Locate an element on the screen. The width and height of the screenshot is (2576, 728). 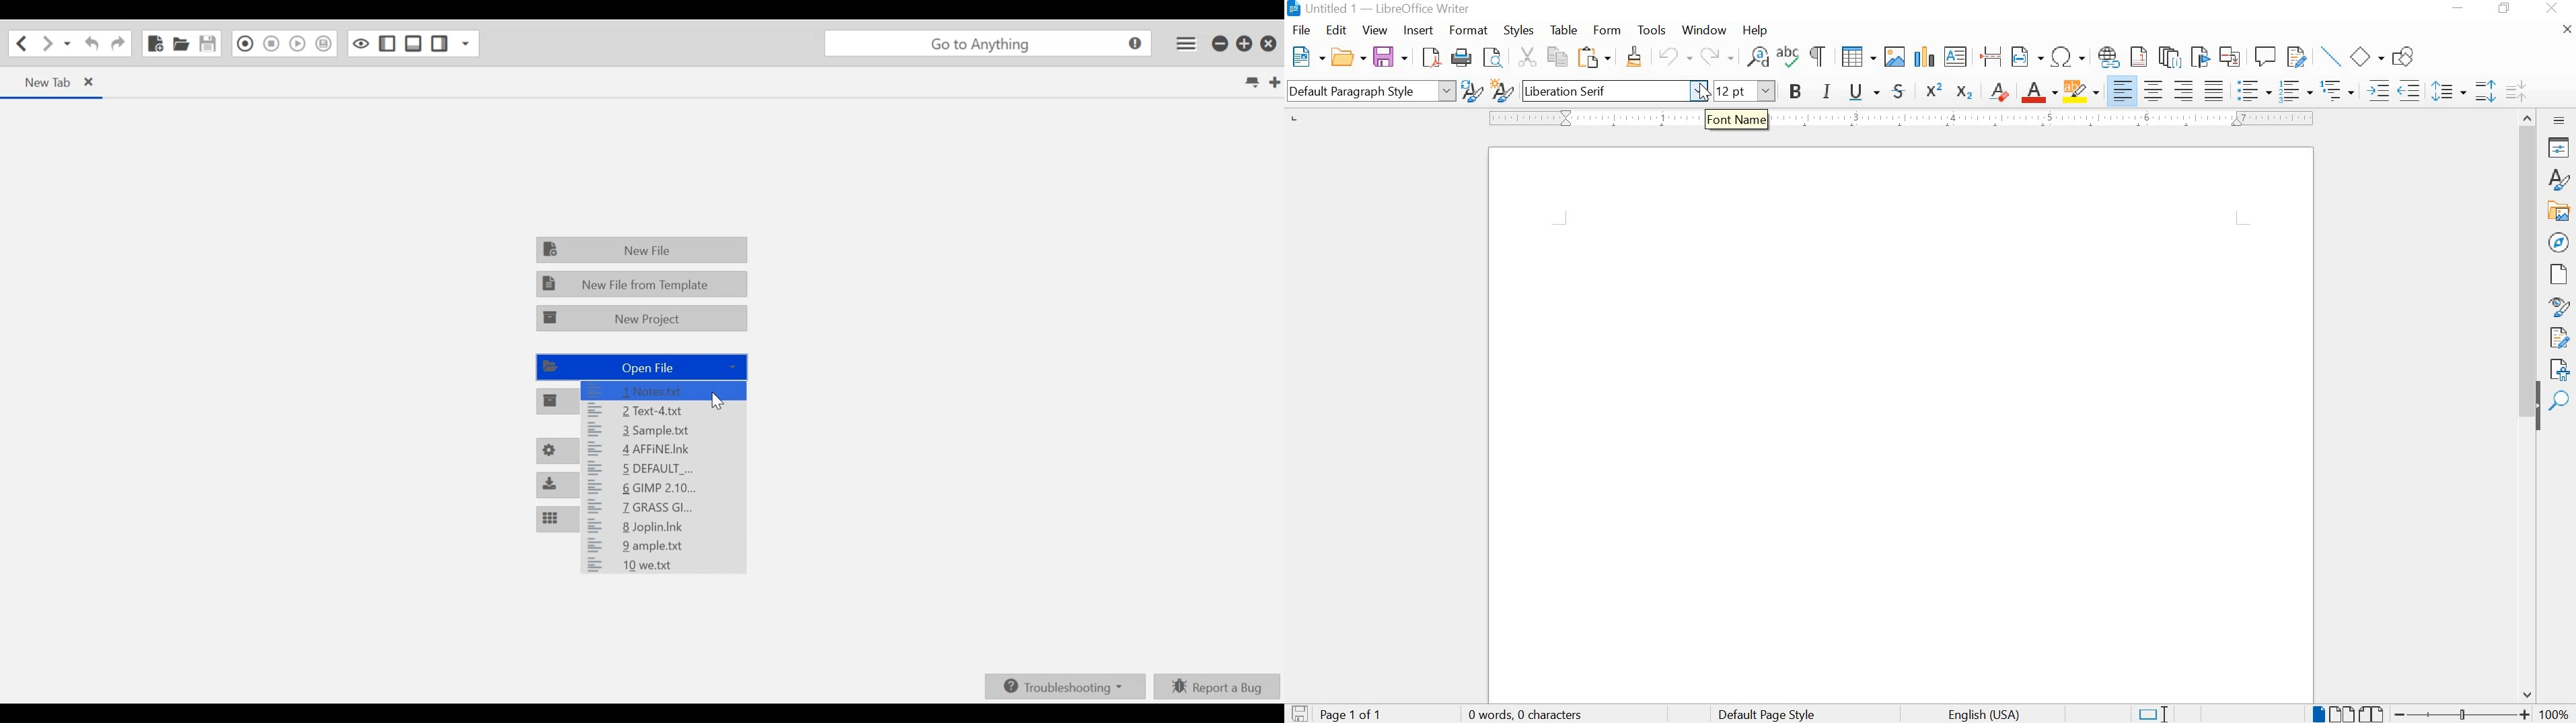
RULER is located at coordinates (1897, 120).